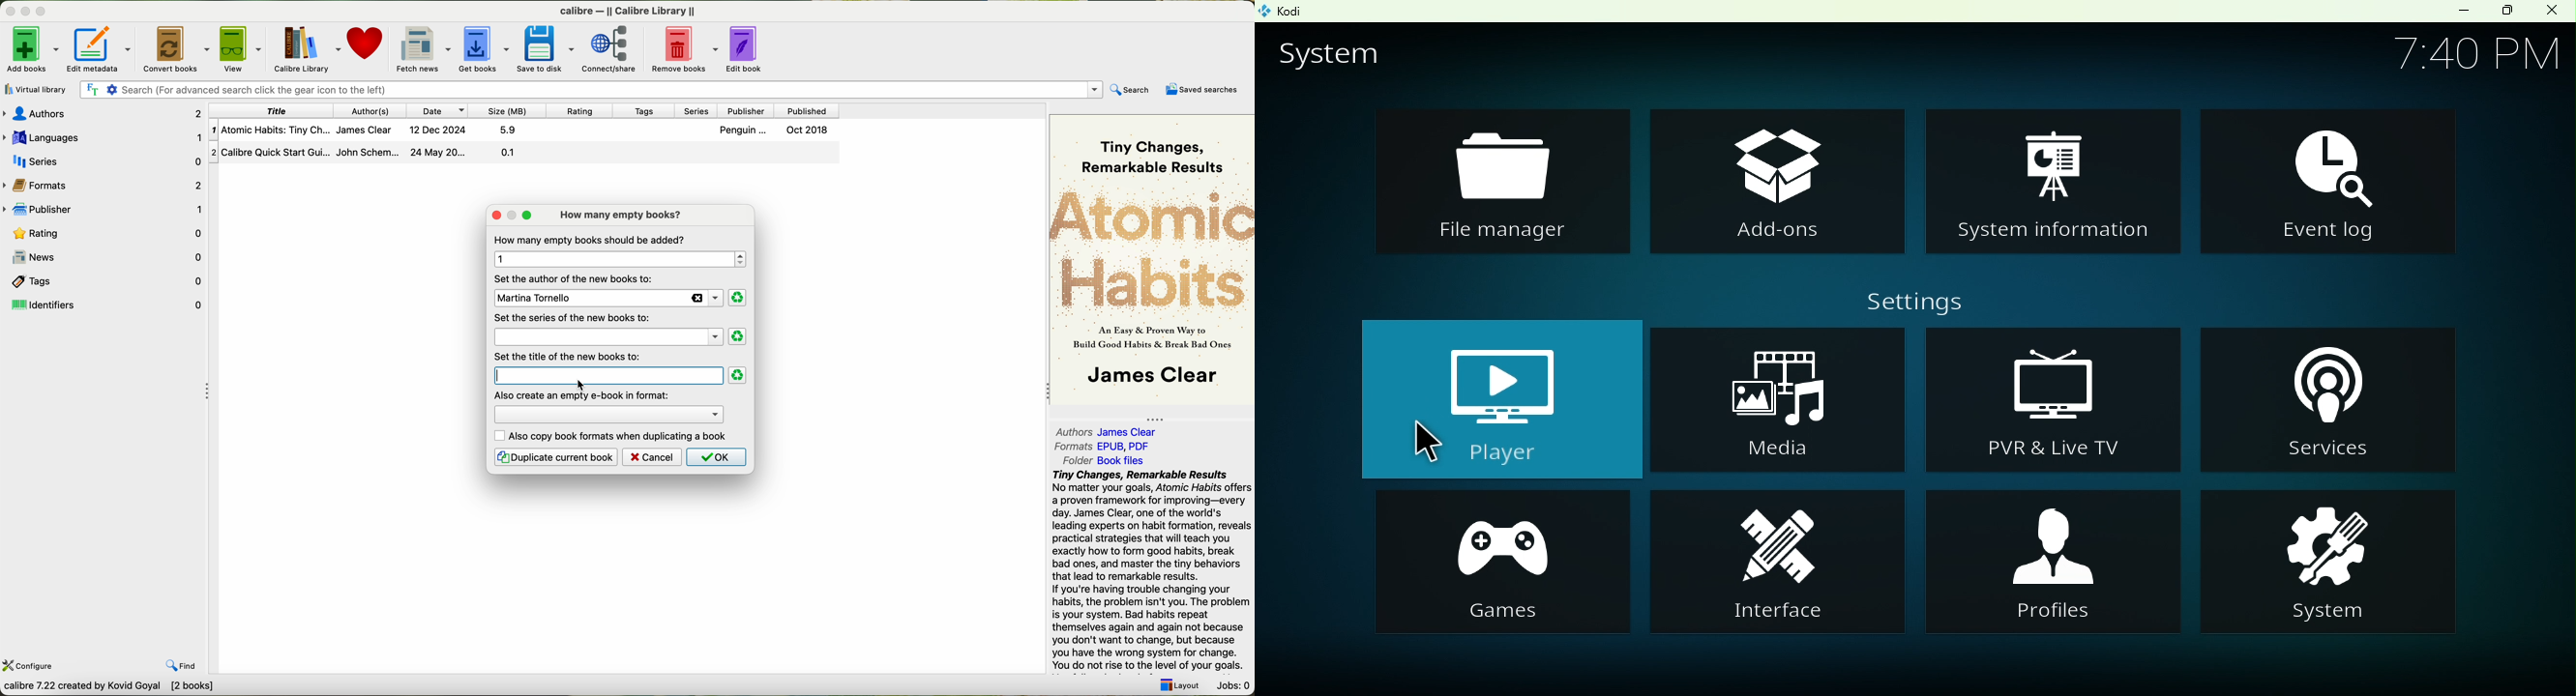 This screenshot has width=2576, height=700. Describe the element at coordinates (2321, 188) in the screenshot. I see `Event log` at that location.